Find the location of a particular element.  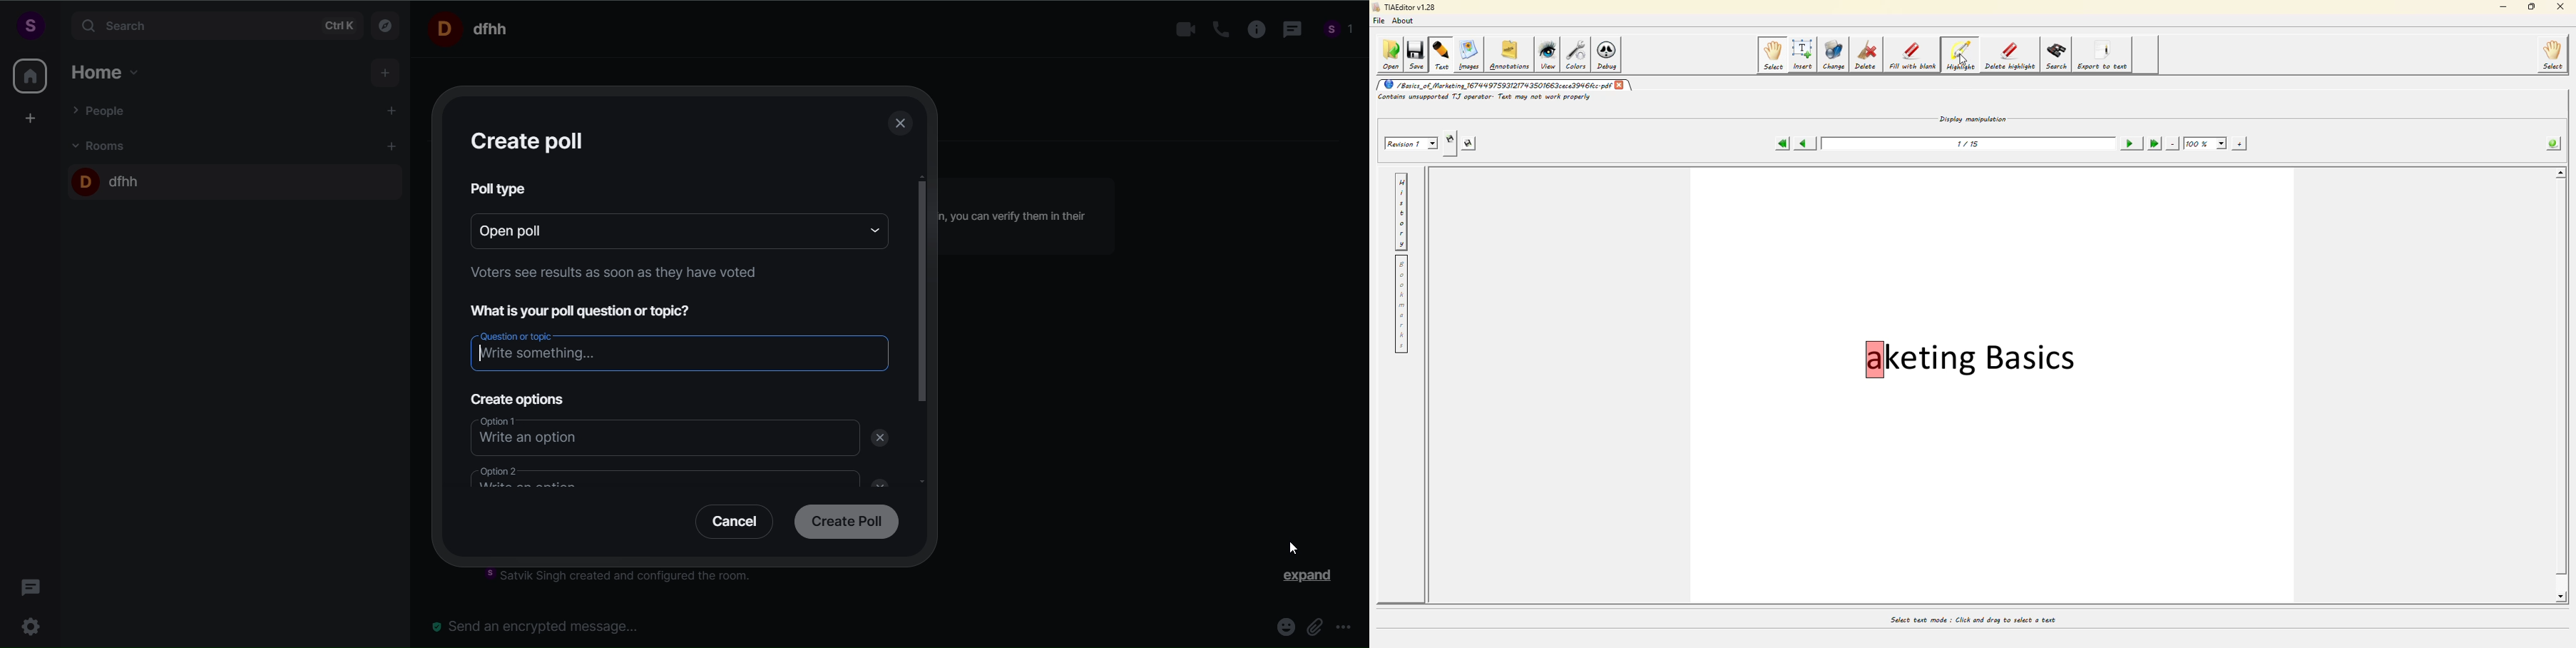

people is located at coordinates (102, 110).